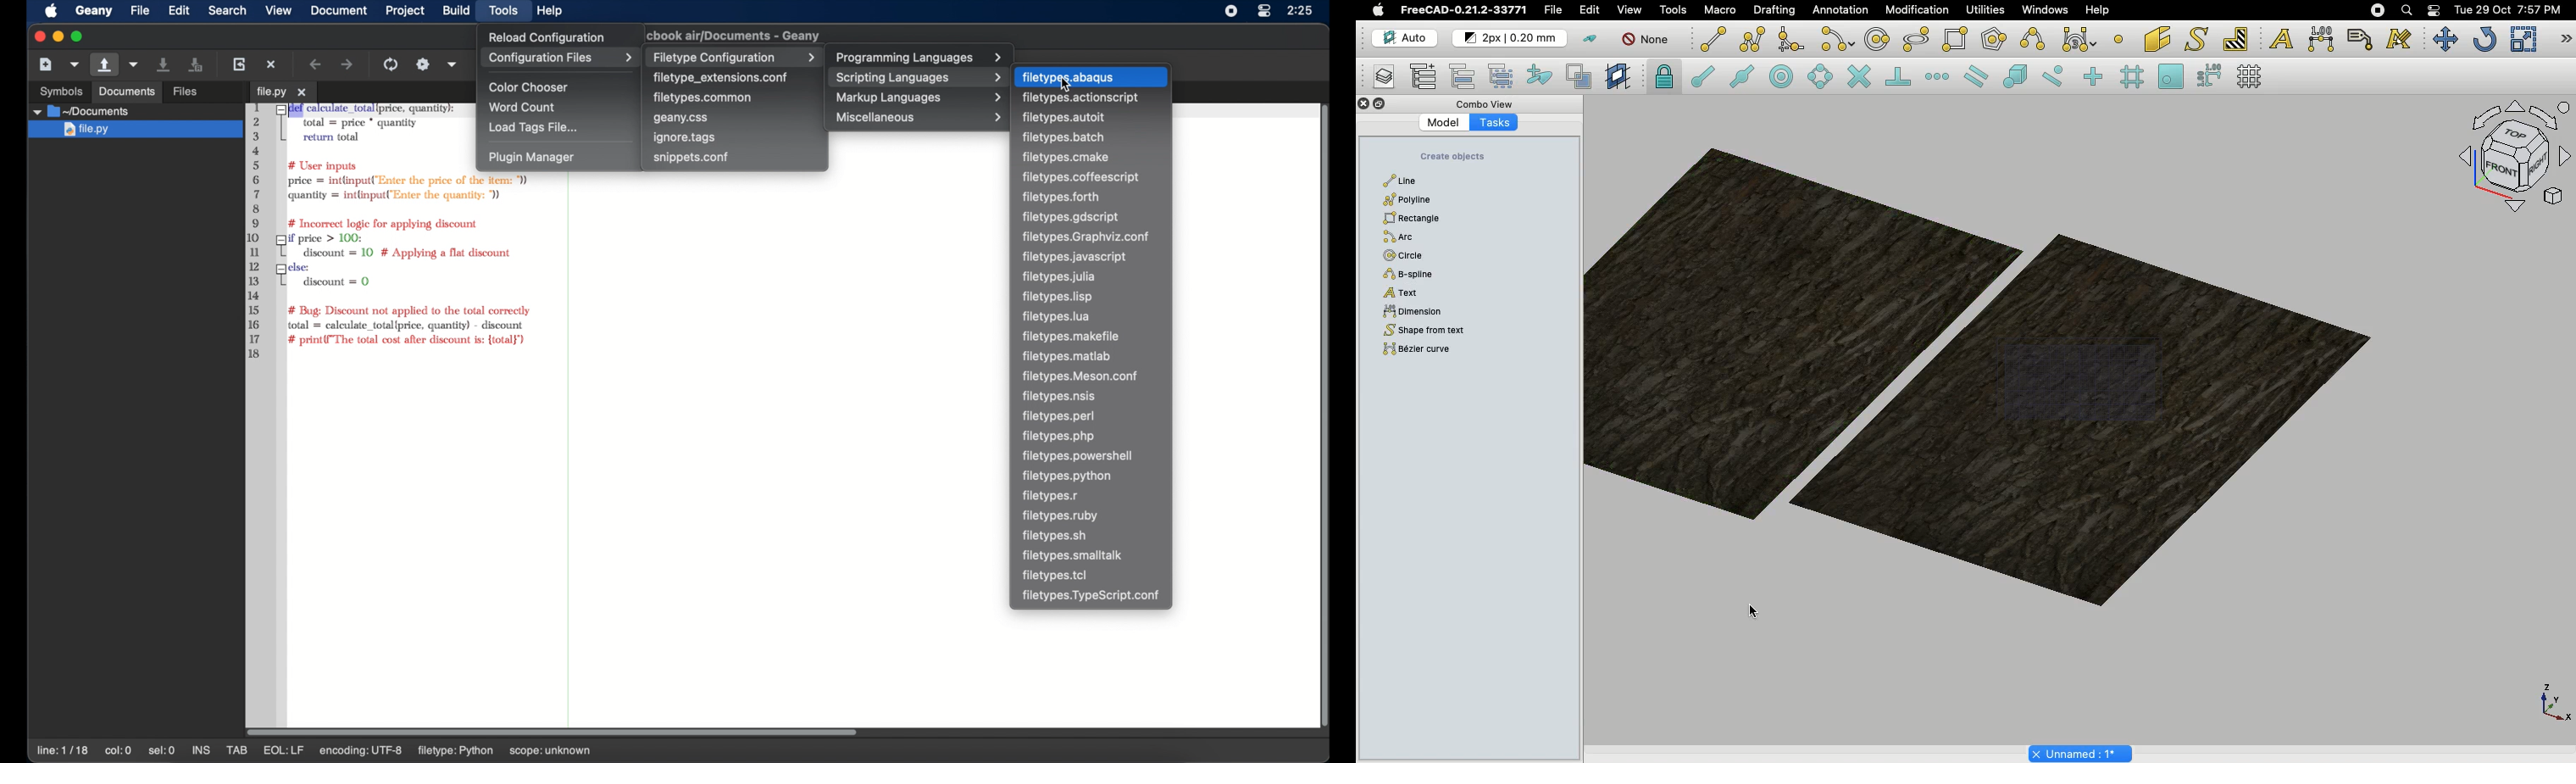  I want to click on Drafting, so click(1776, 9).